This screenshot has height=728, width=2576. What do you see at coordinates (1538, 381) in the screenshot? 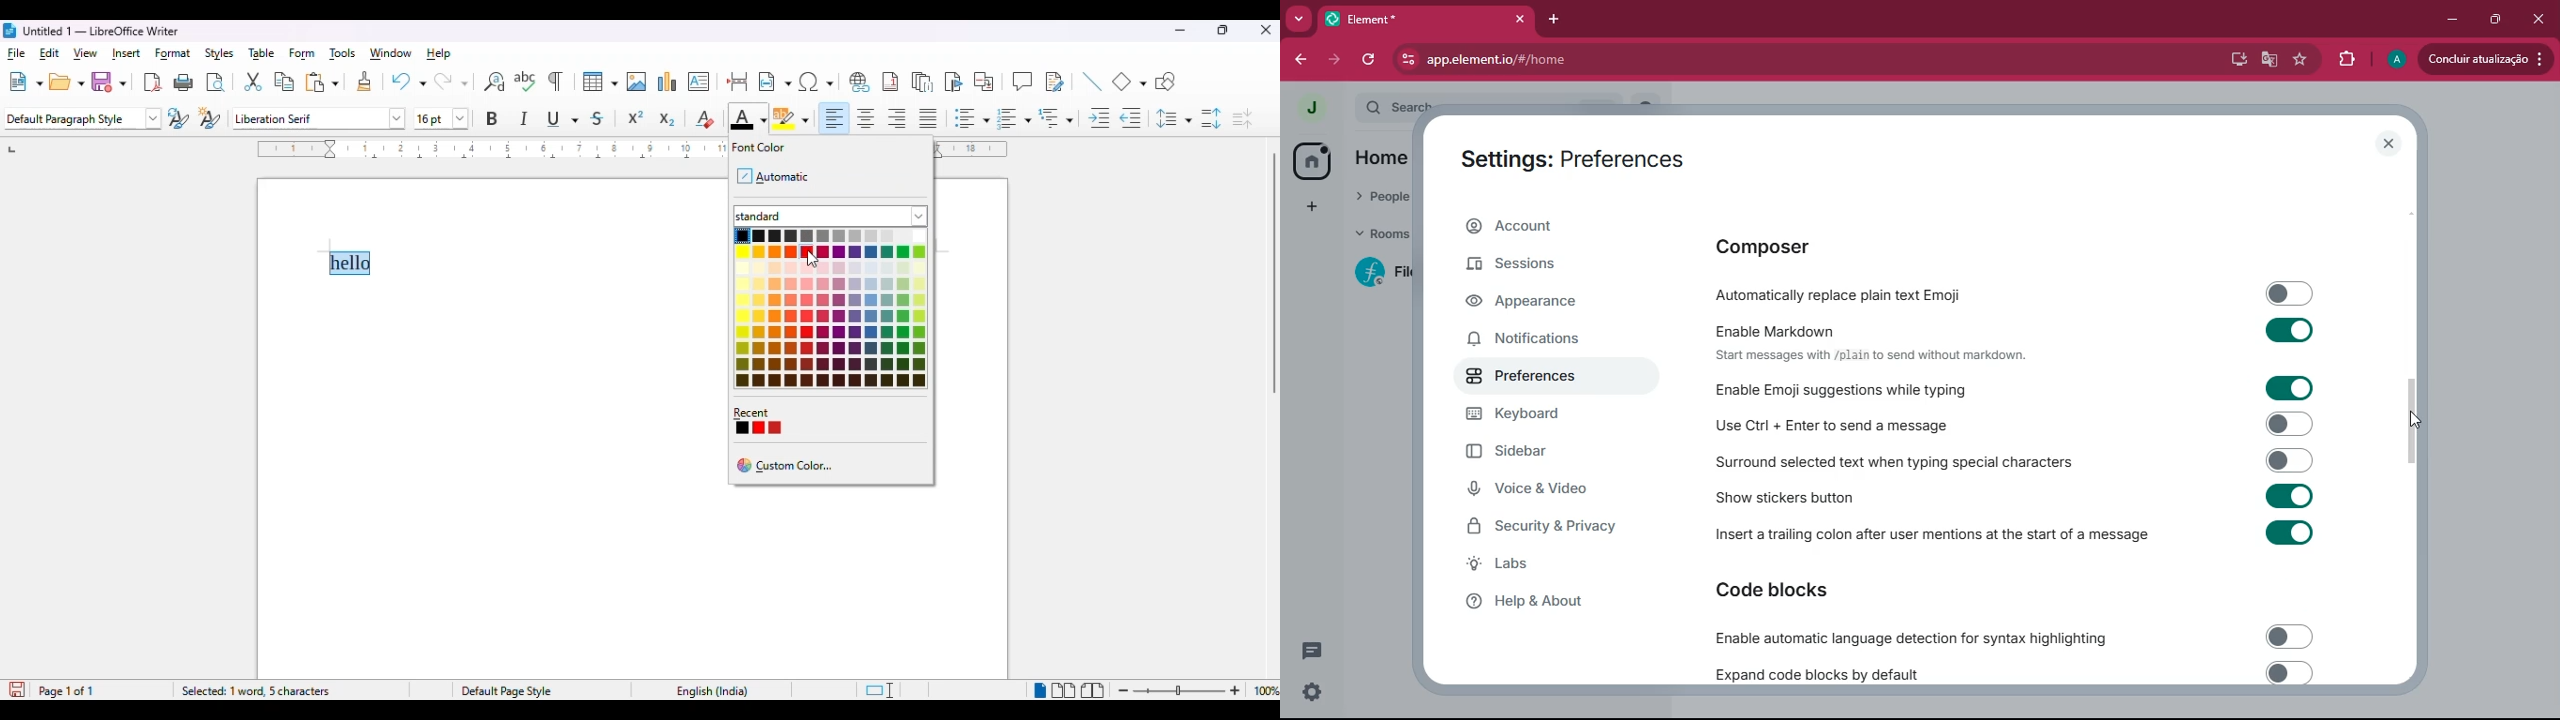
I see `preferences` at bounding box center [1538, 381].